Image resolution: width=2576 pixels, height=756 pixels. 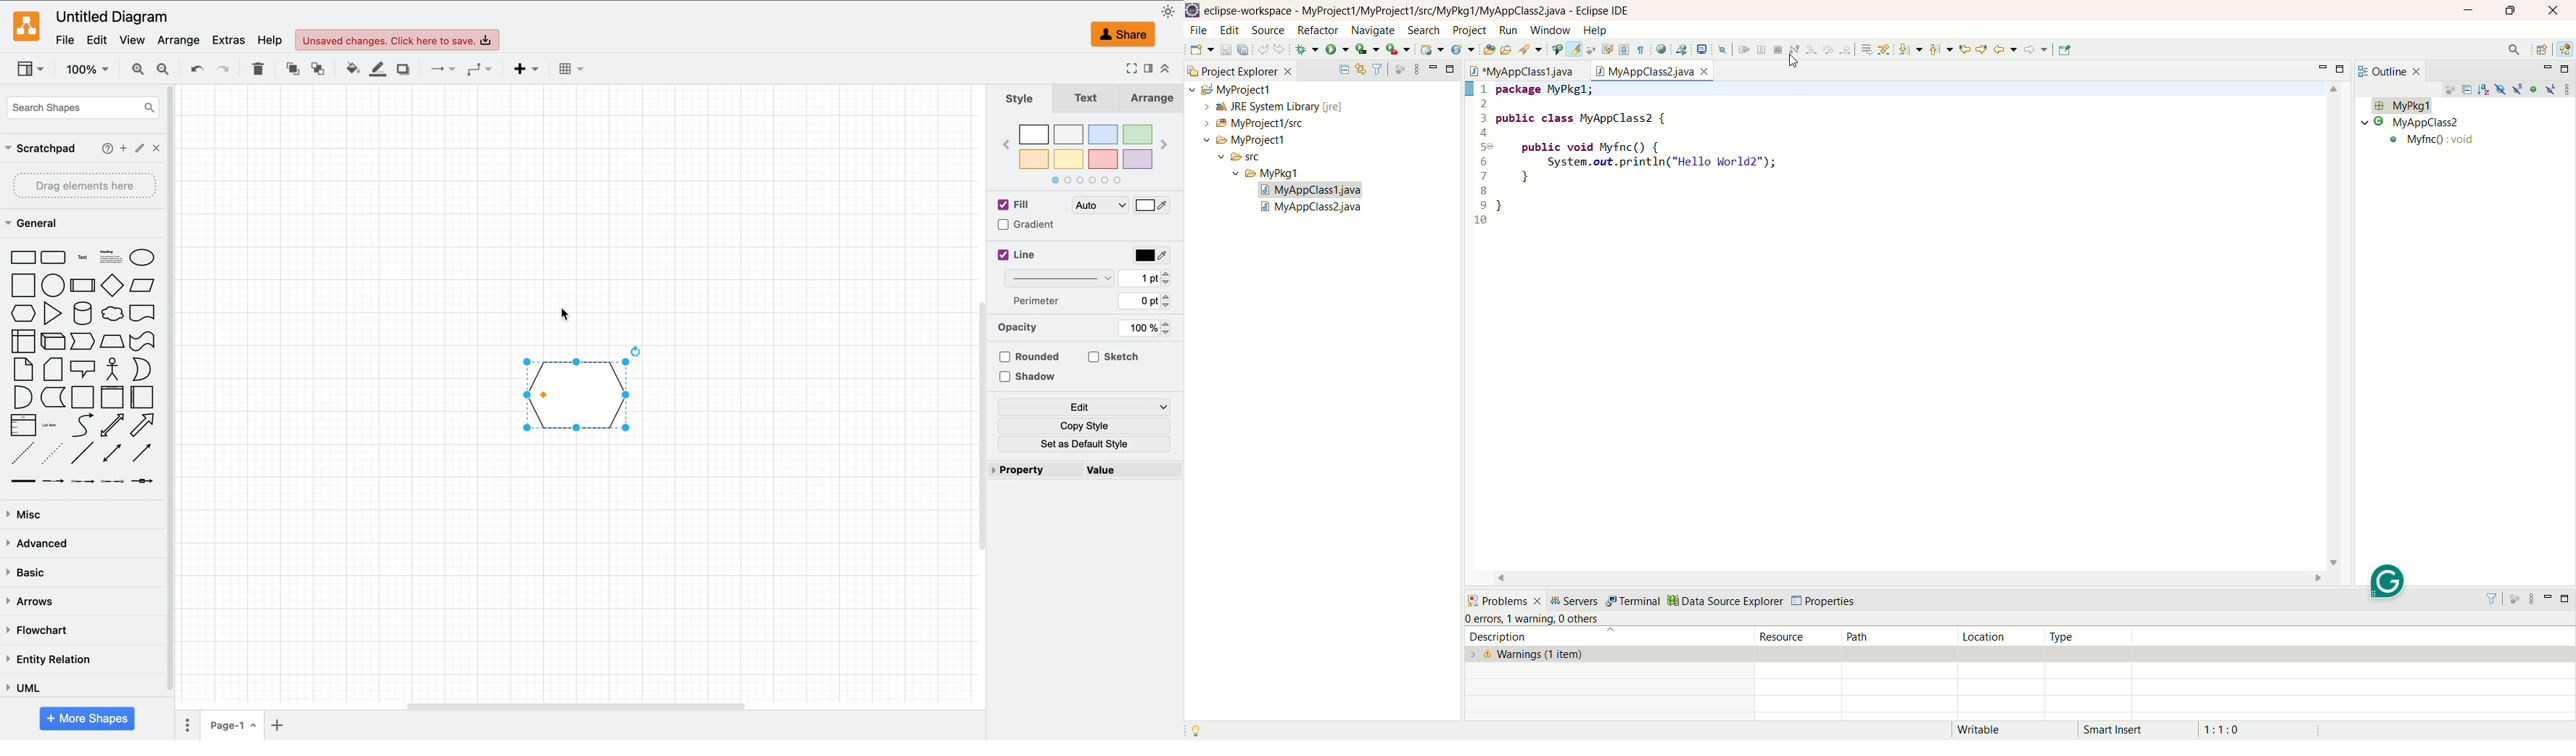 What do you see at coordinates (1030, 379) in the screenshot?
I see `Shadow` at bounding box center [1030, 379].